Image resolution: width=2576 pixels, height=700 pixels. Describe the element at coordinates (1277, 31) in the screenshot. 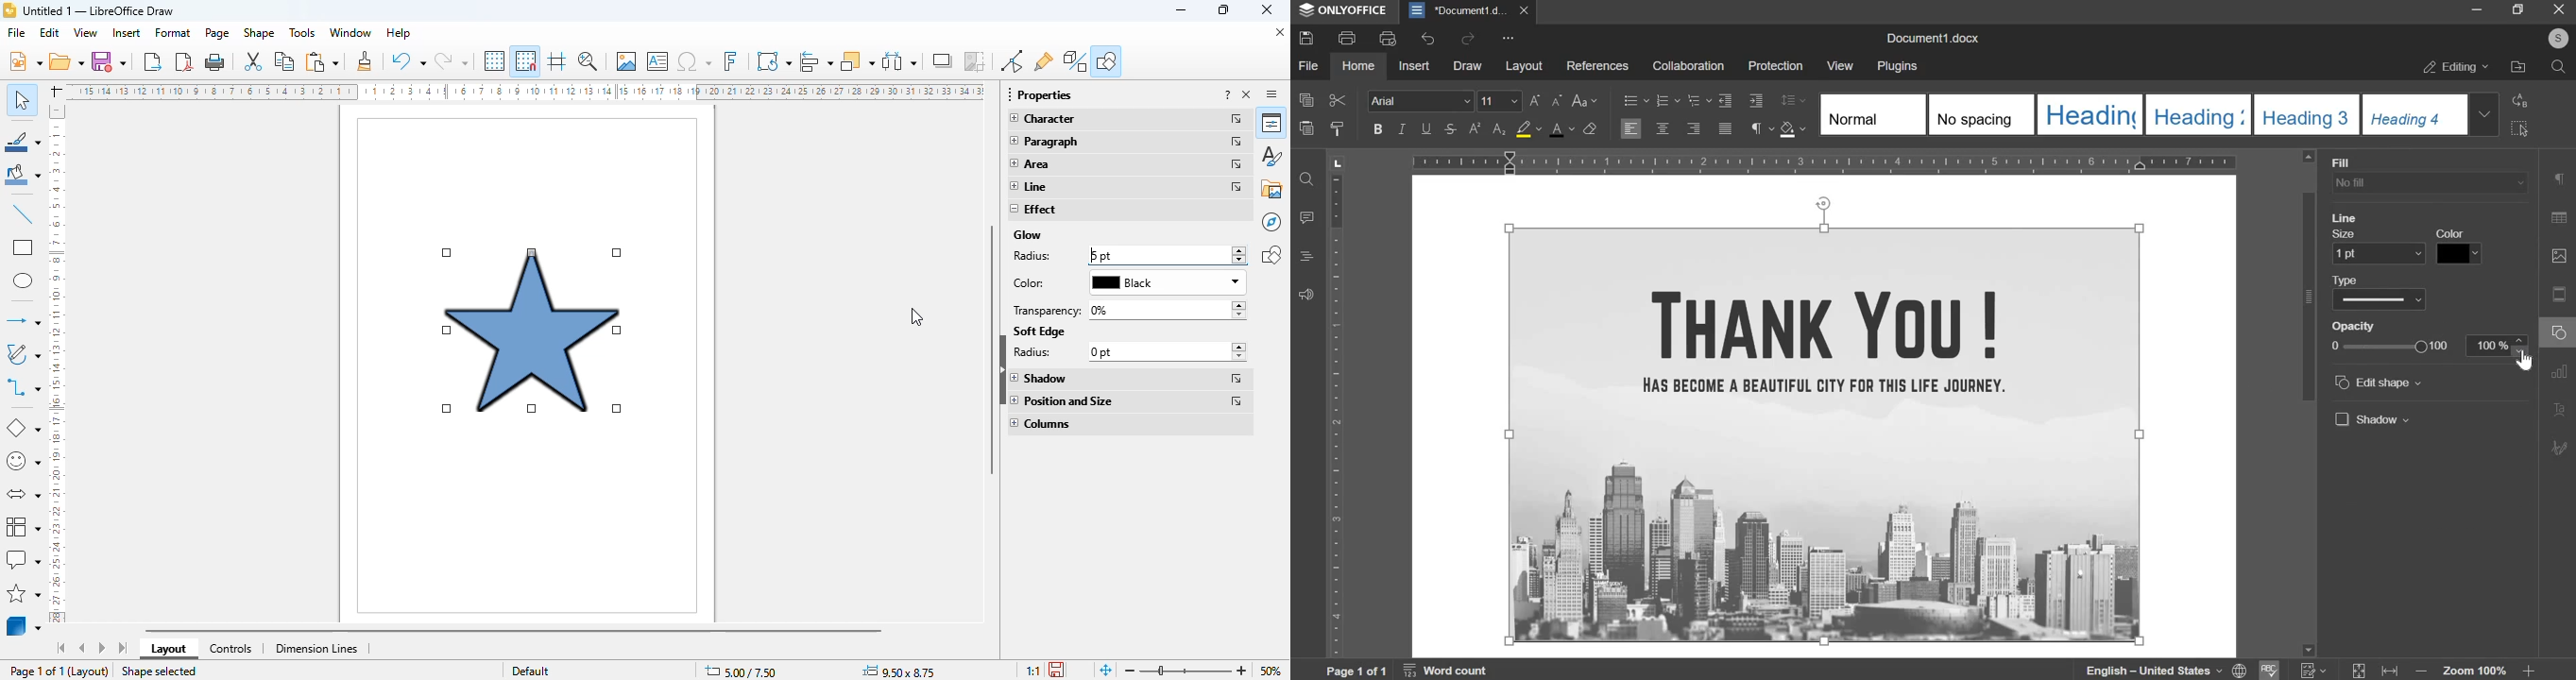

I see `close document` at that location.